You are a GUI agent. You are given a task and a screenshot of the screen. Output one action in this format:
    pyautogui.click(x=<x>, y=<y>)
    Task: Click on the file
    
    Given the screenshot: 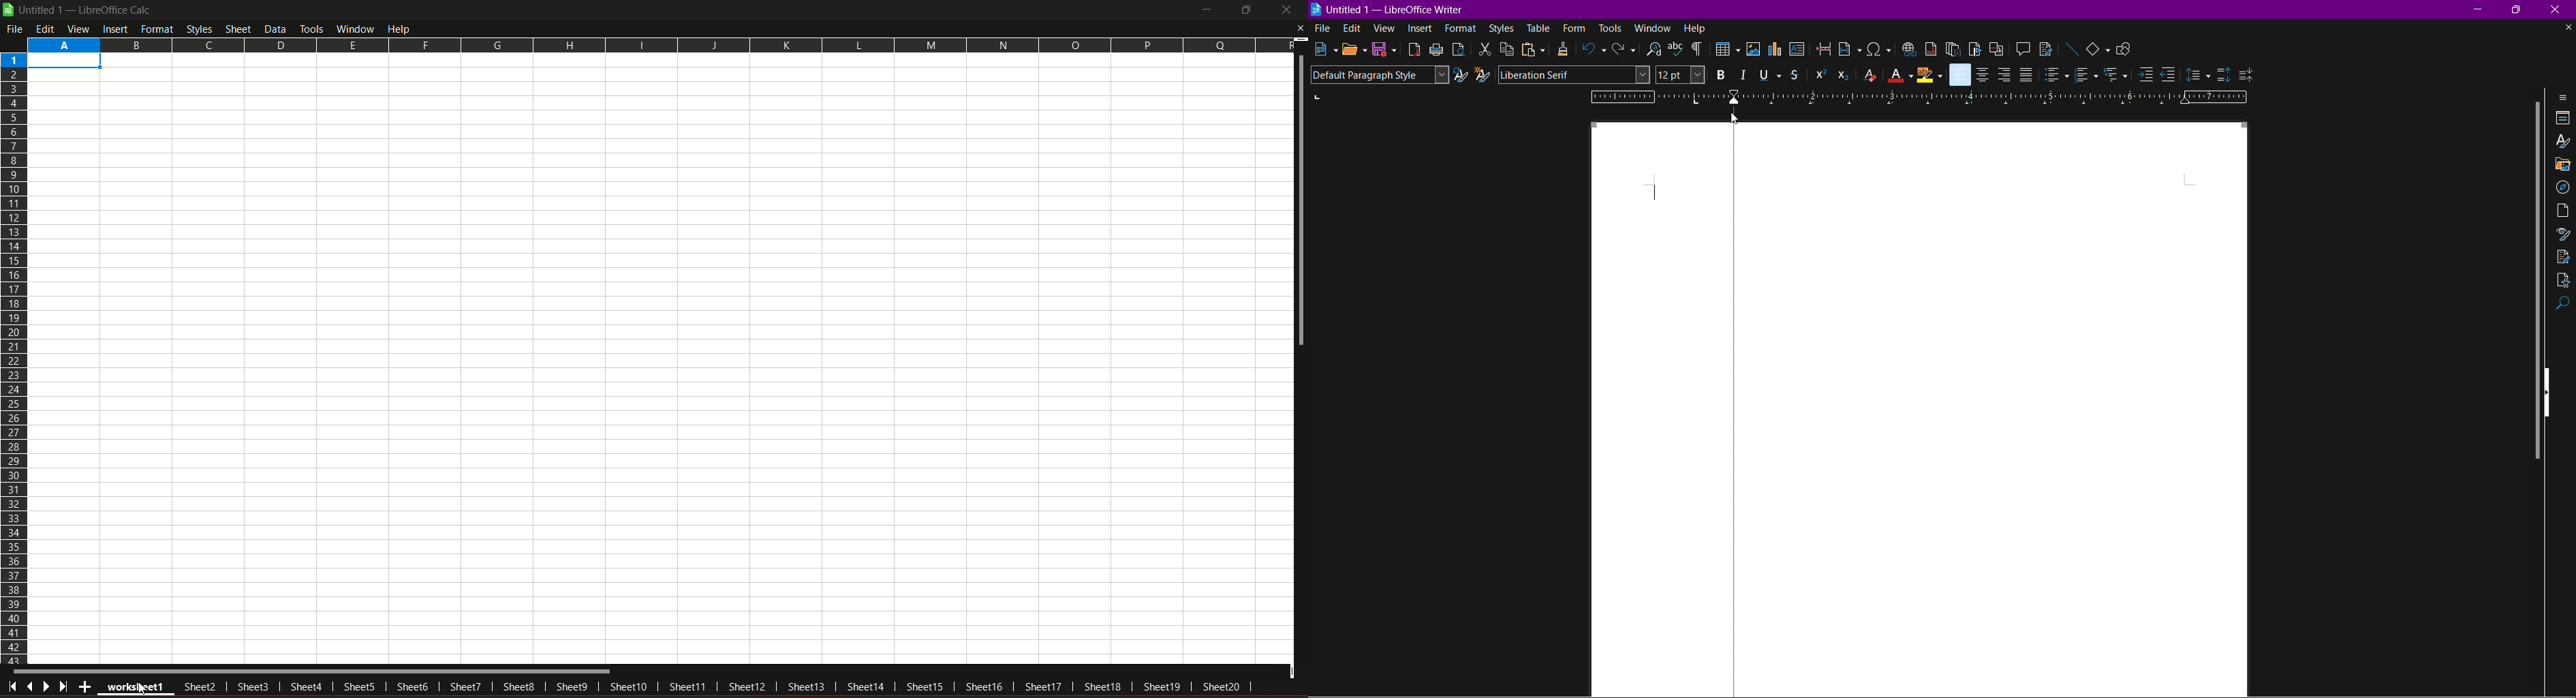 What is the action you would take?
    pyautogui.click(x=1319, y=27)
    